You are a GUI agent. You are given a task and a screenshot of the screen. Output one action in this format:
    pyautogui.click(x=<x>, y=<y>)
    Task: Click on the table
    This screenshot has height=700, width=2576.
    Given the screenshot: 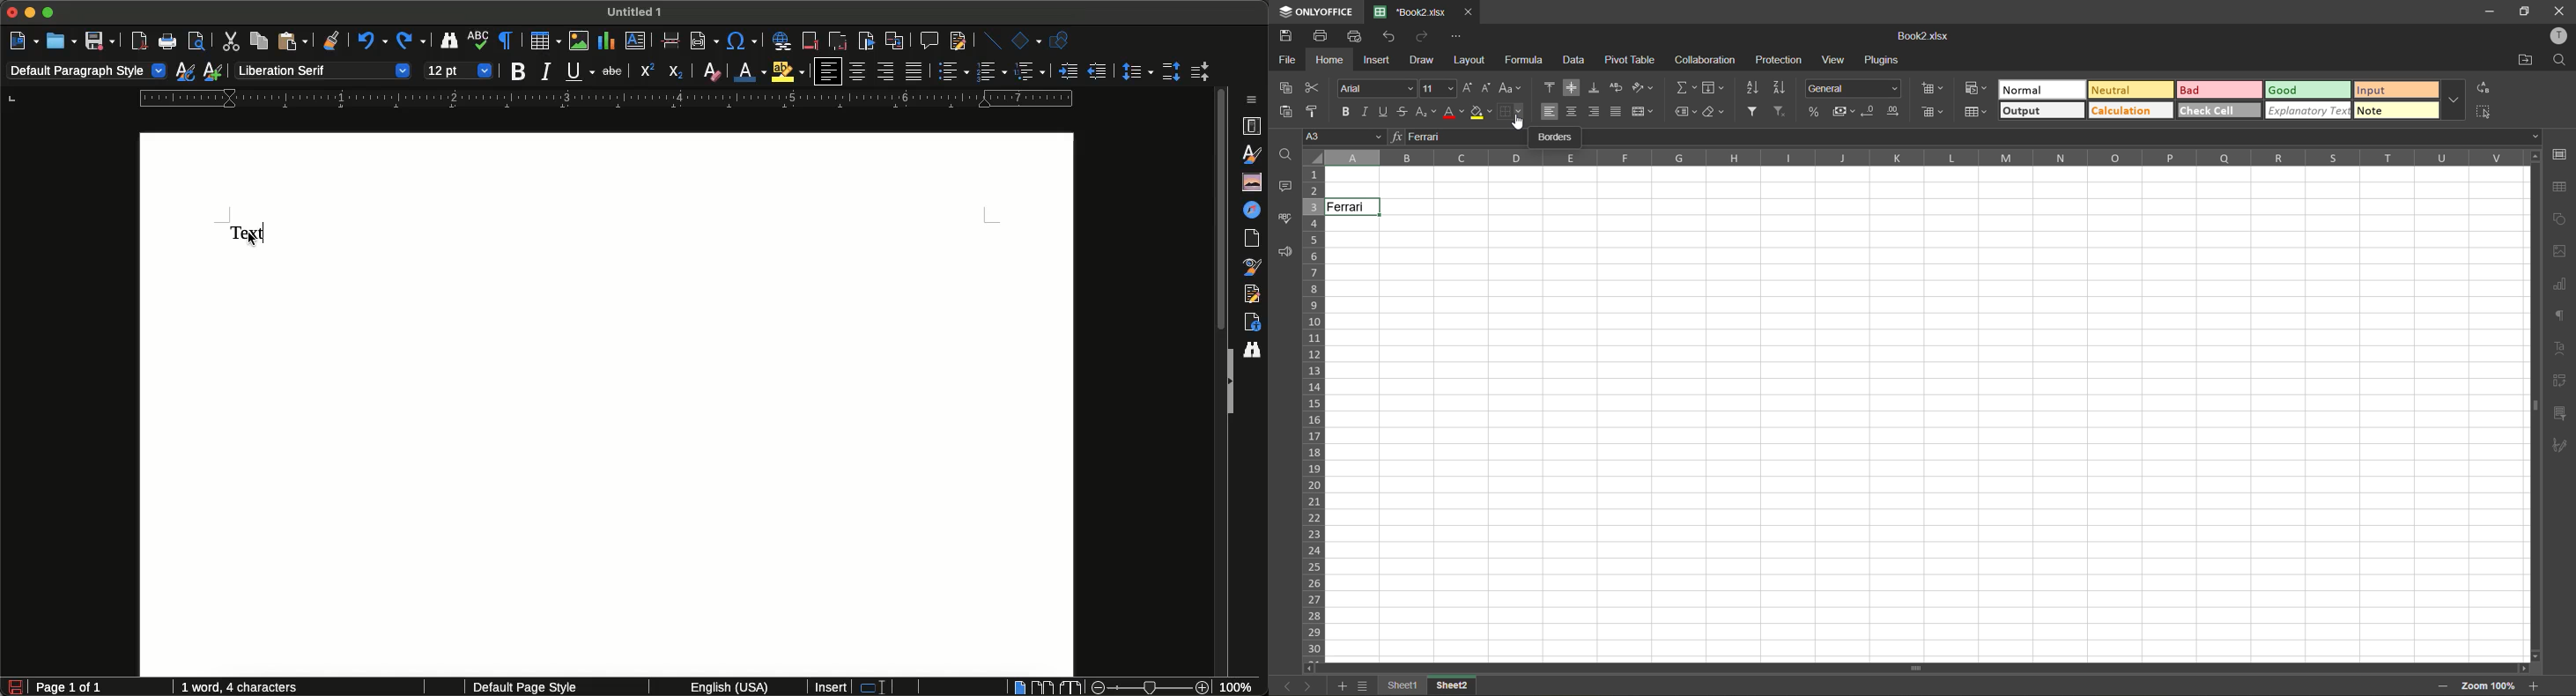 What is the action you would take?
    pyautogui.click(x=2559, y=187)
    